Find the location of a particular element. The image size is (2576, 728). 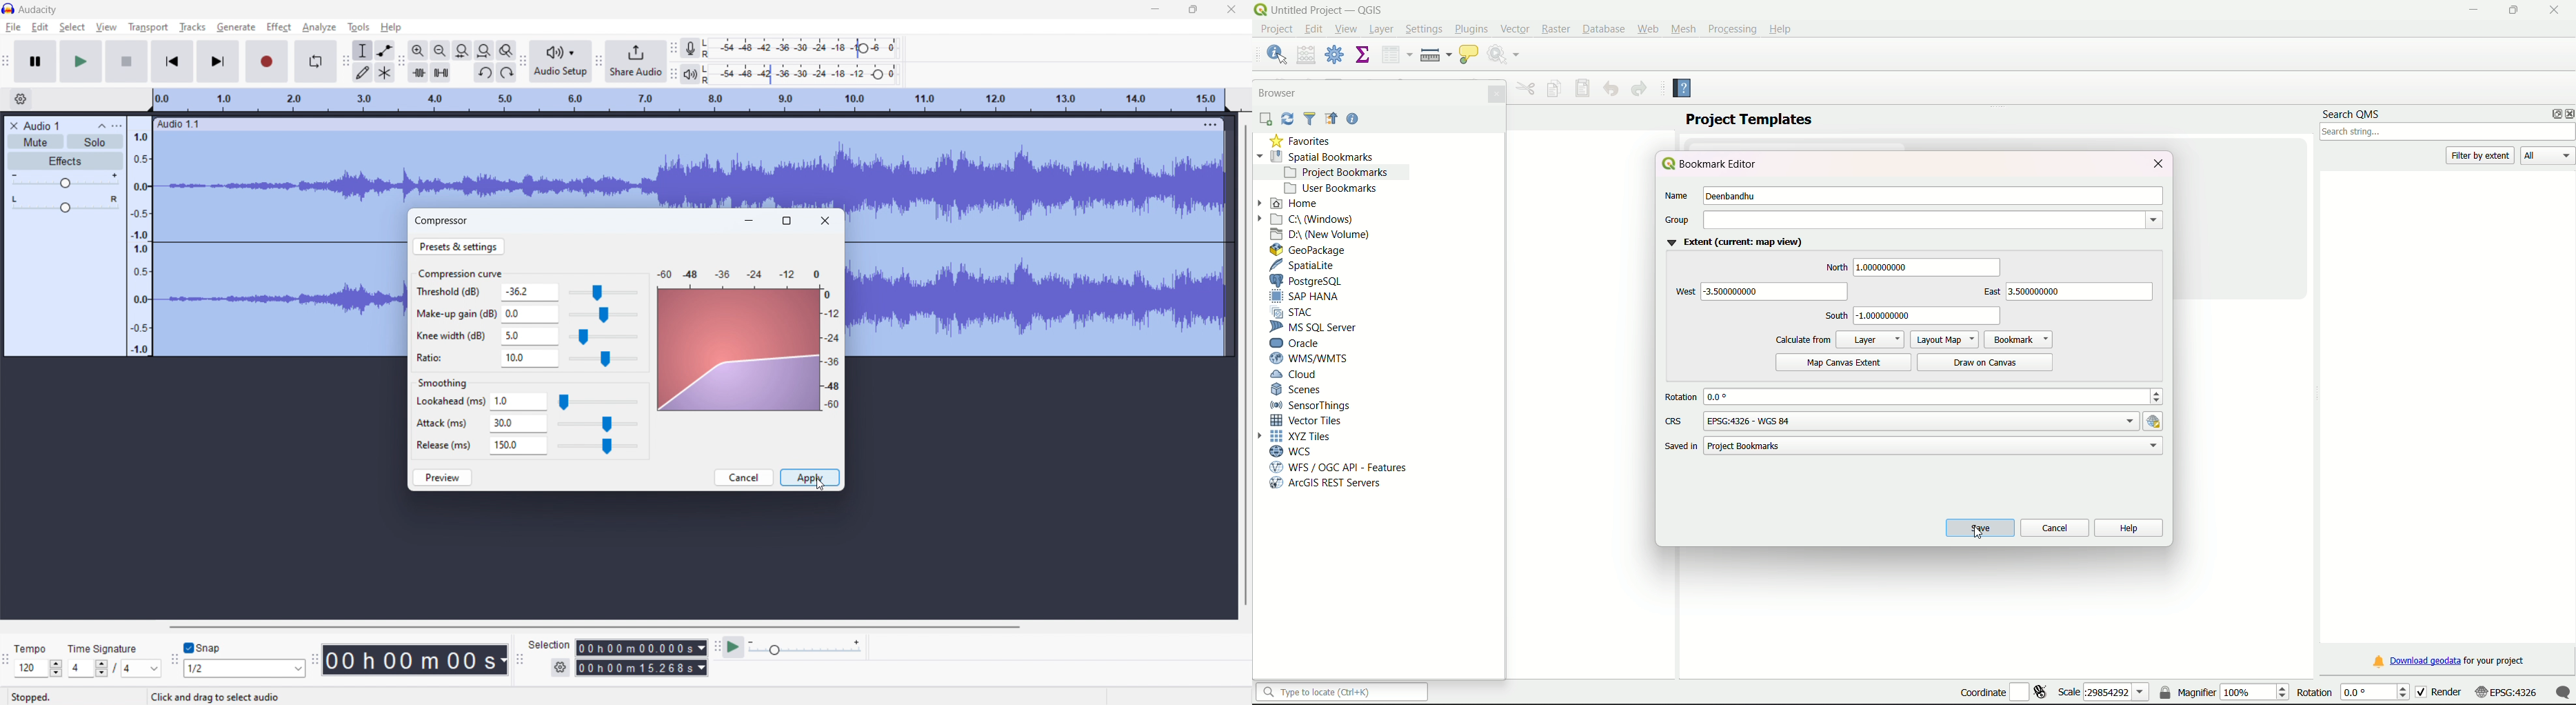

search box is located at coordinates (2448, 132).